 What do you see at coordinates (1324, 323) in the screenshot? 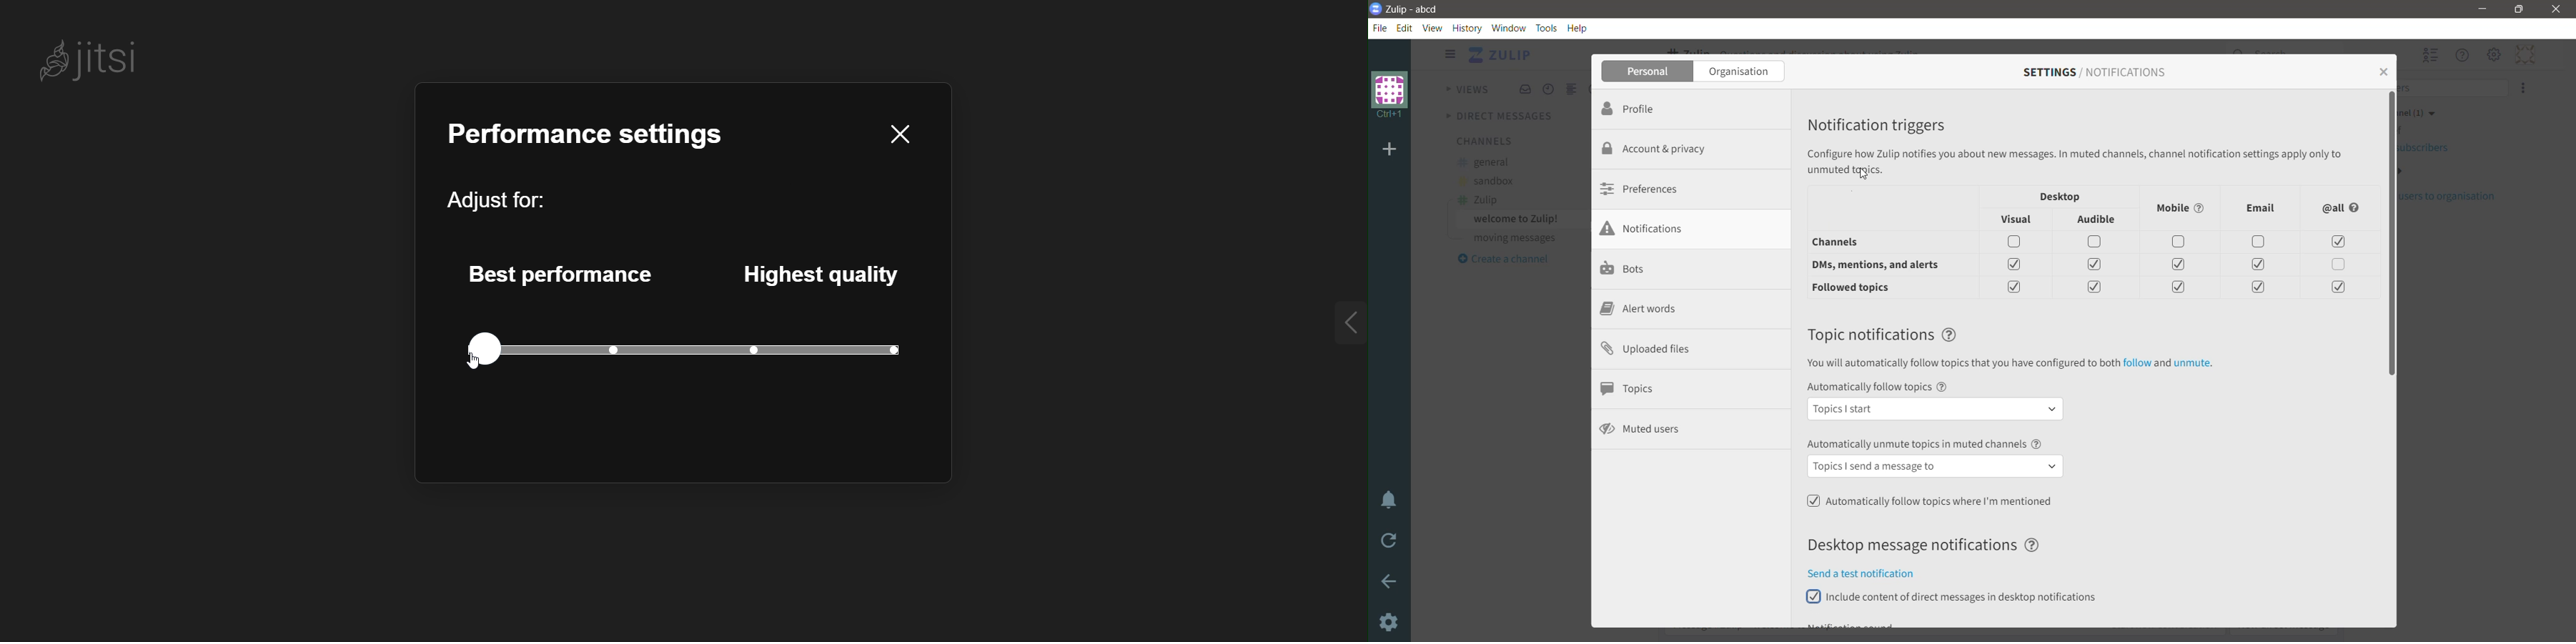
I see `expand` at bounding box center [1324, 323].